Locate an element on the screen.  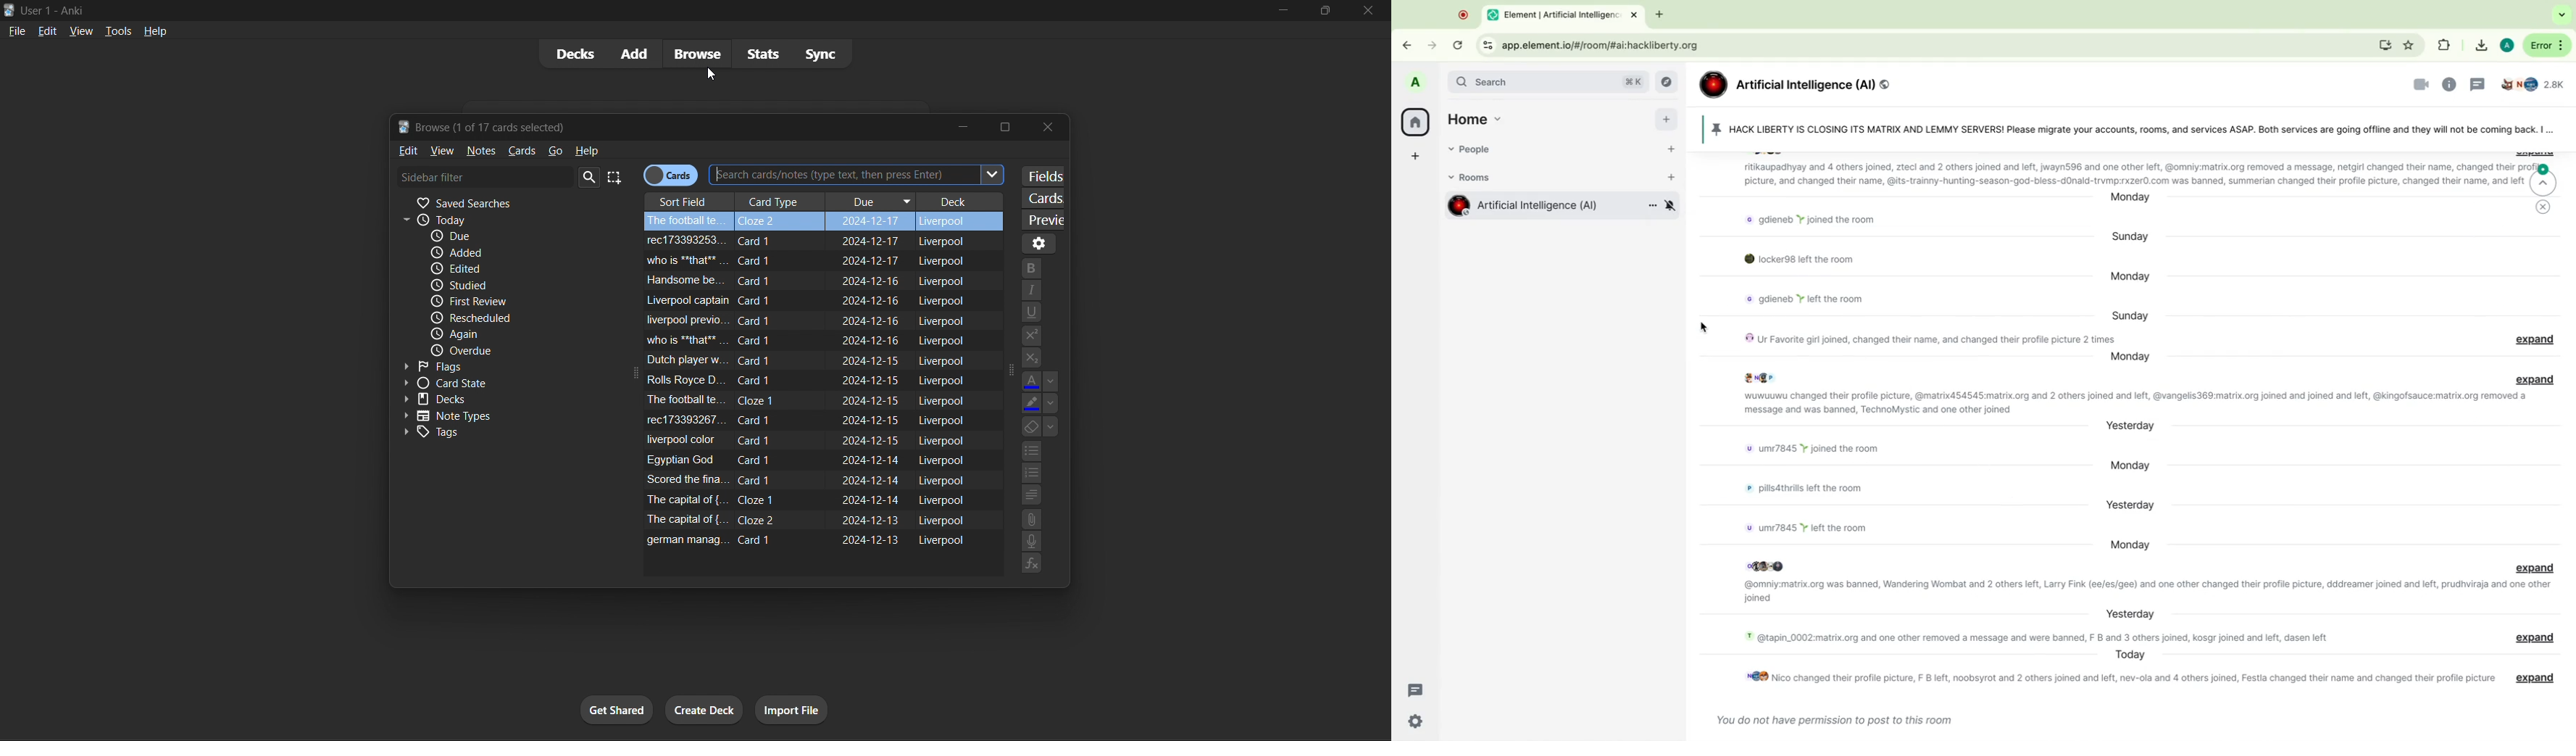
back is located at coordinates (1406, 45).